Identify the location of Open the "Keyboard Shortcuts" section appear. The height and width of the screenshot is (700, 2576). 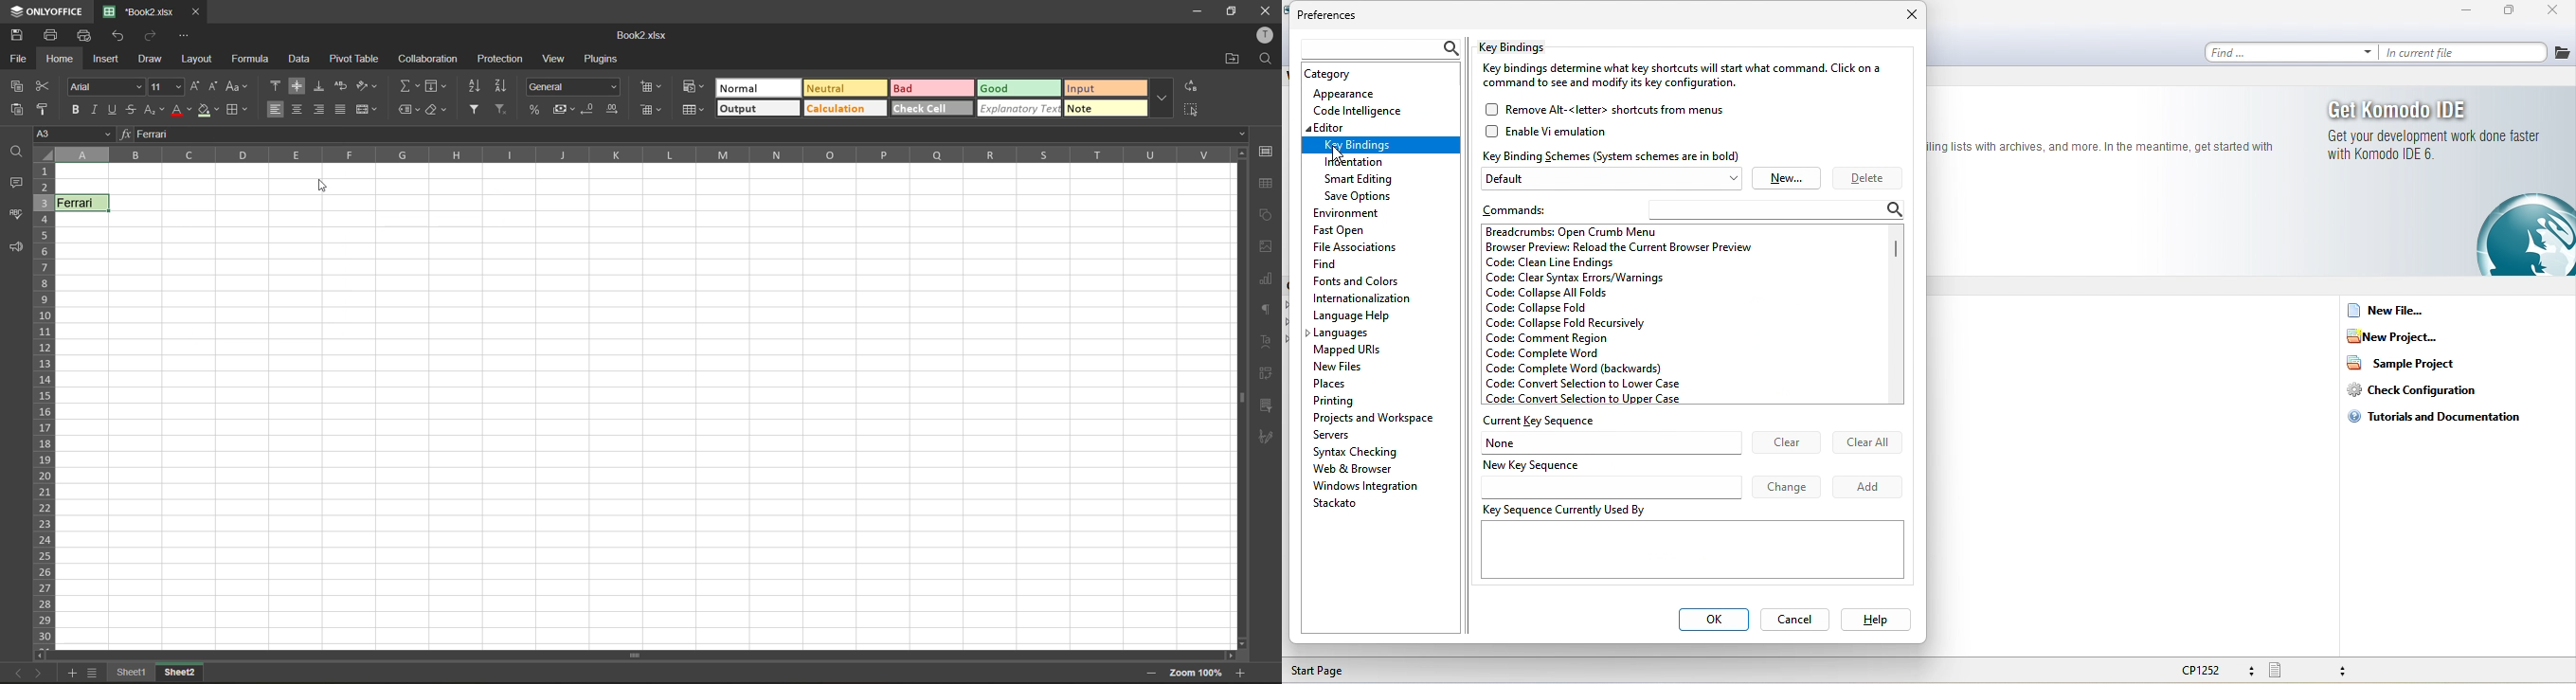
(1379, 145).